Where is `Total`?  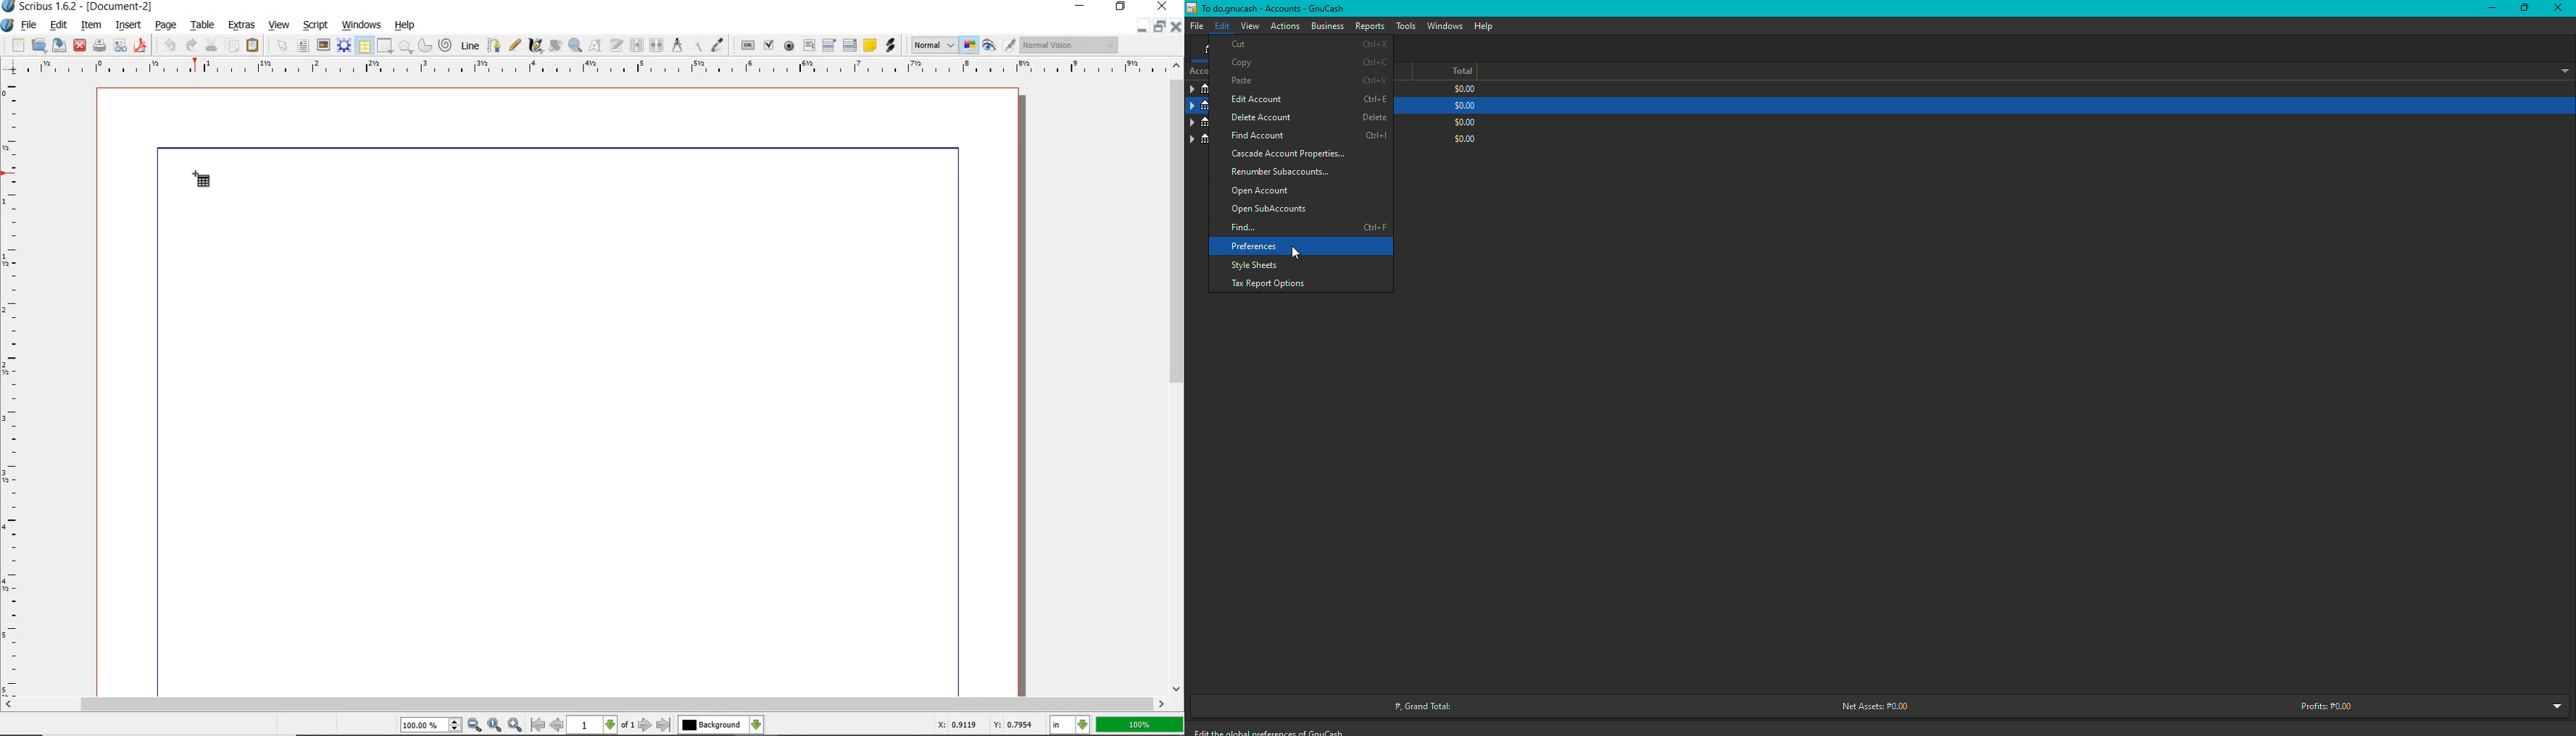 Total is located at coordinates (1451, 72).